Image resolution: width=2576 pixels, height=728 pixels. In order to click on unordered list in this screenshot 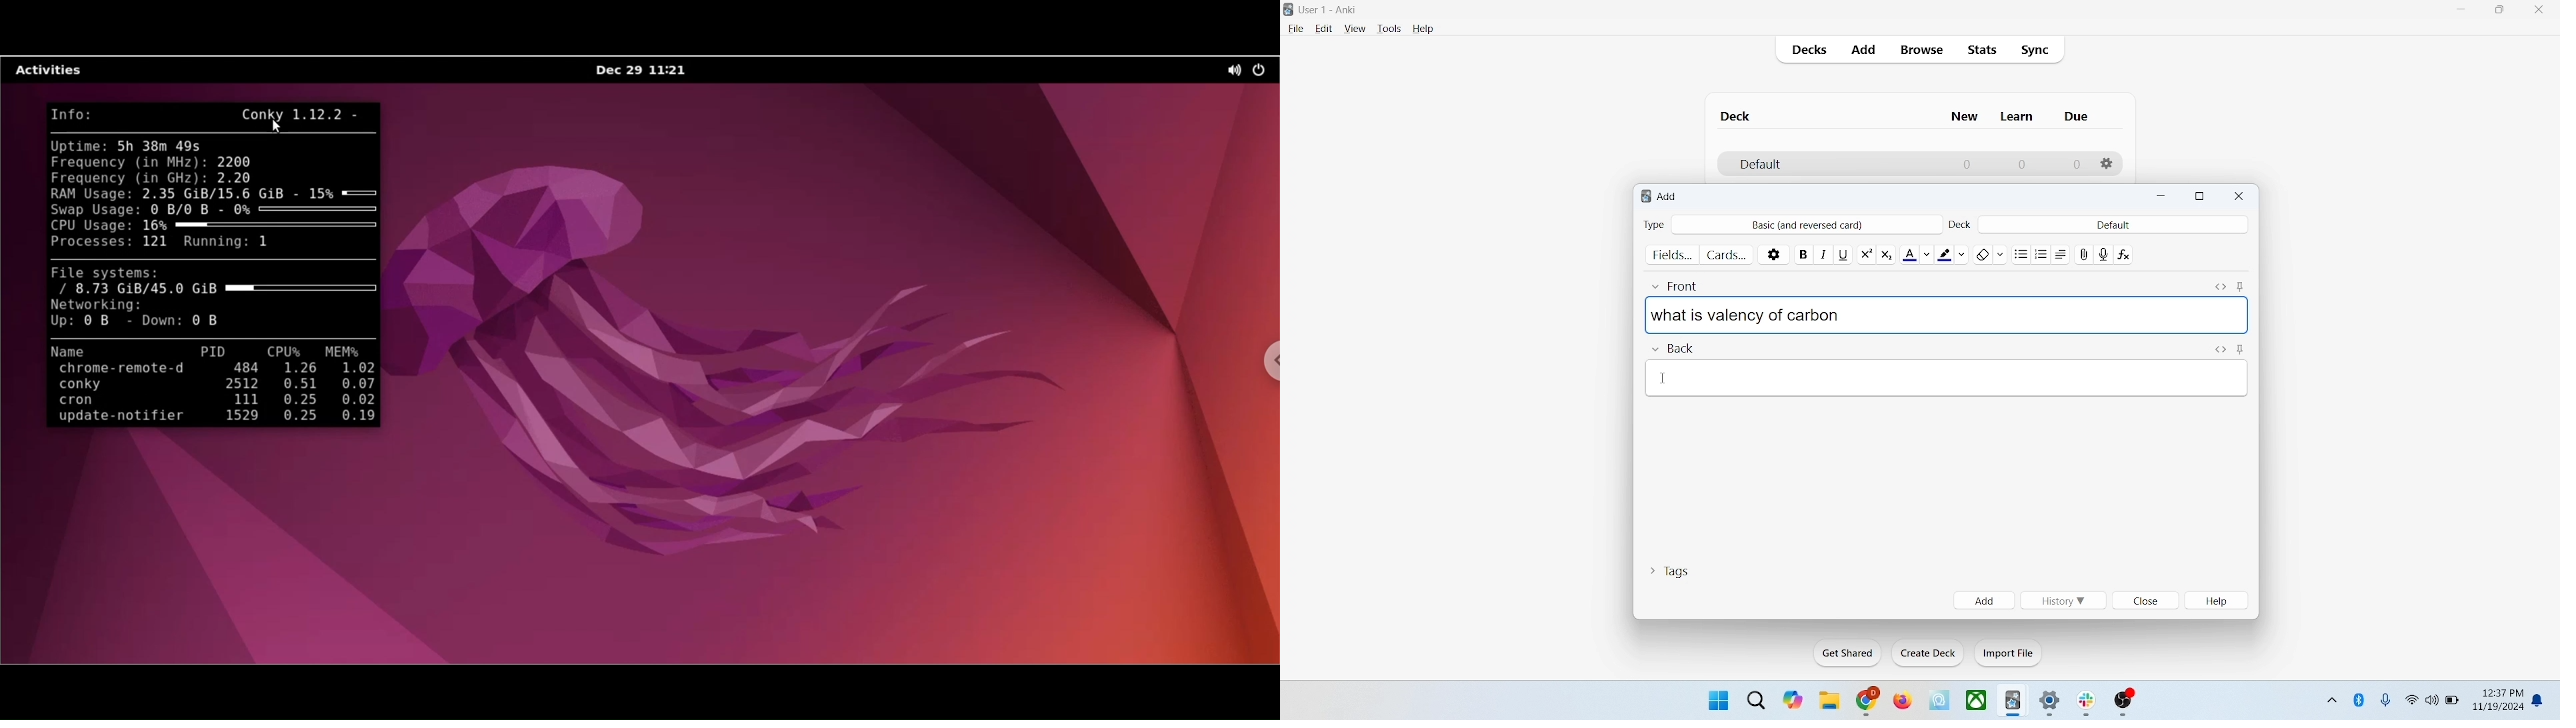, I will do `click(2021, 253)`.